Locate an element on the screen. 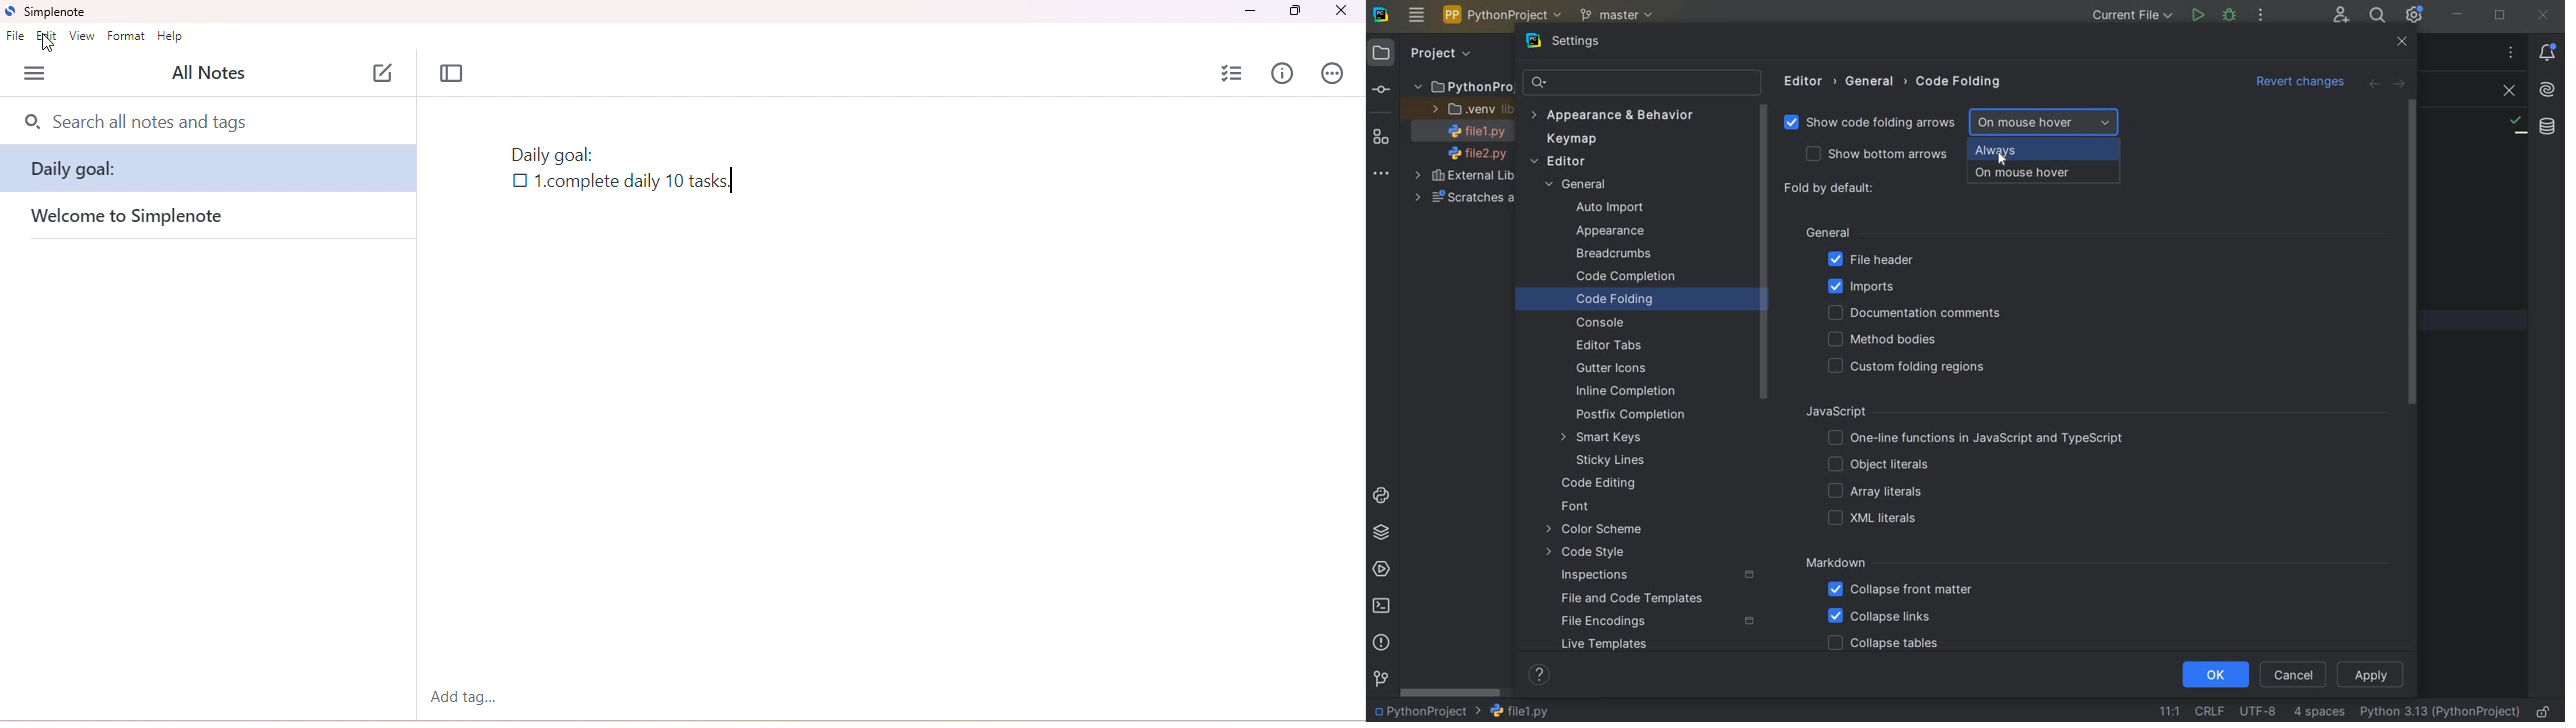 The height and width of the screenshot is (728, 2576). IMPORTS is located at coordinates (1884, 286).